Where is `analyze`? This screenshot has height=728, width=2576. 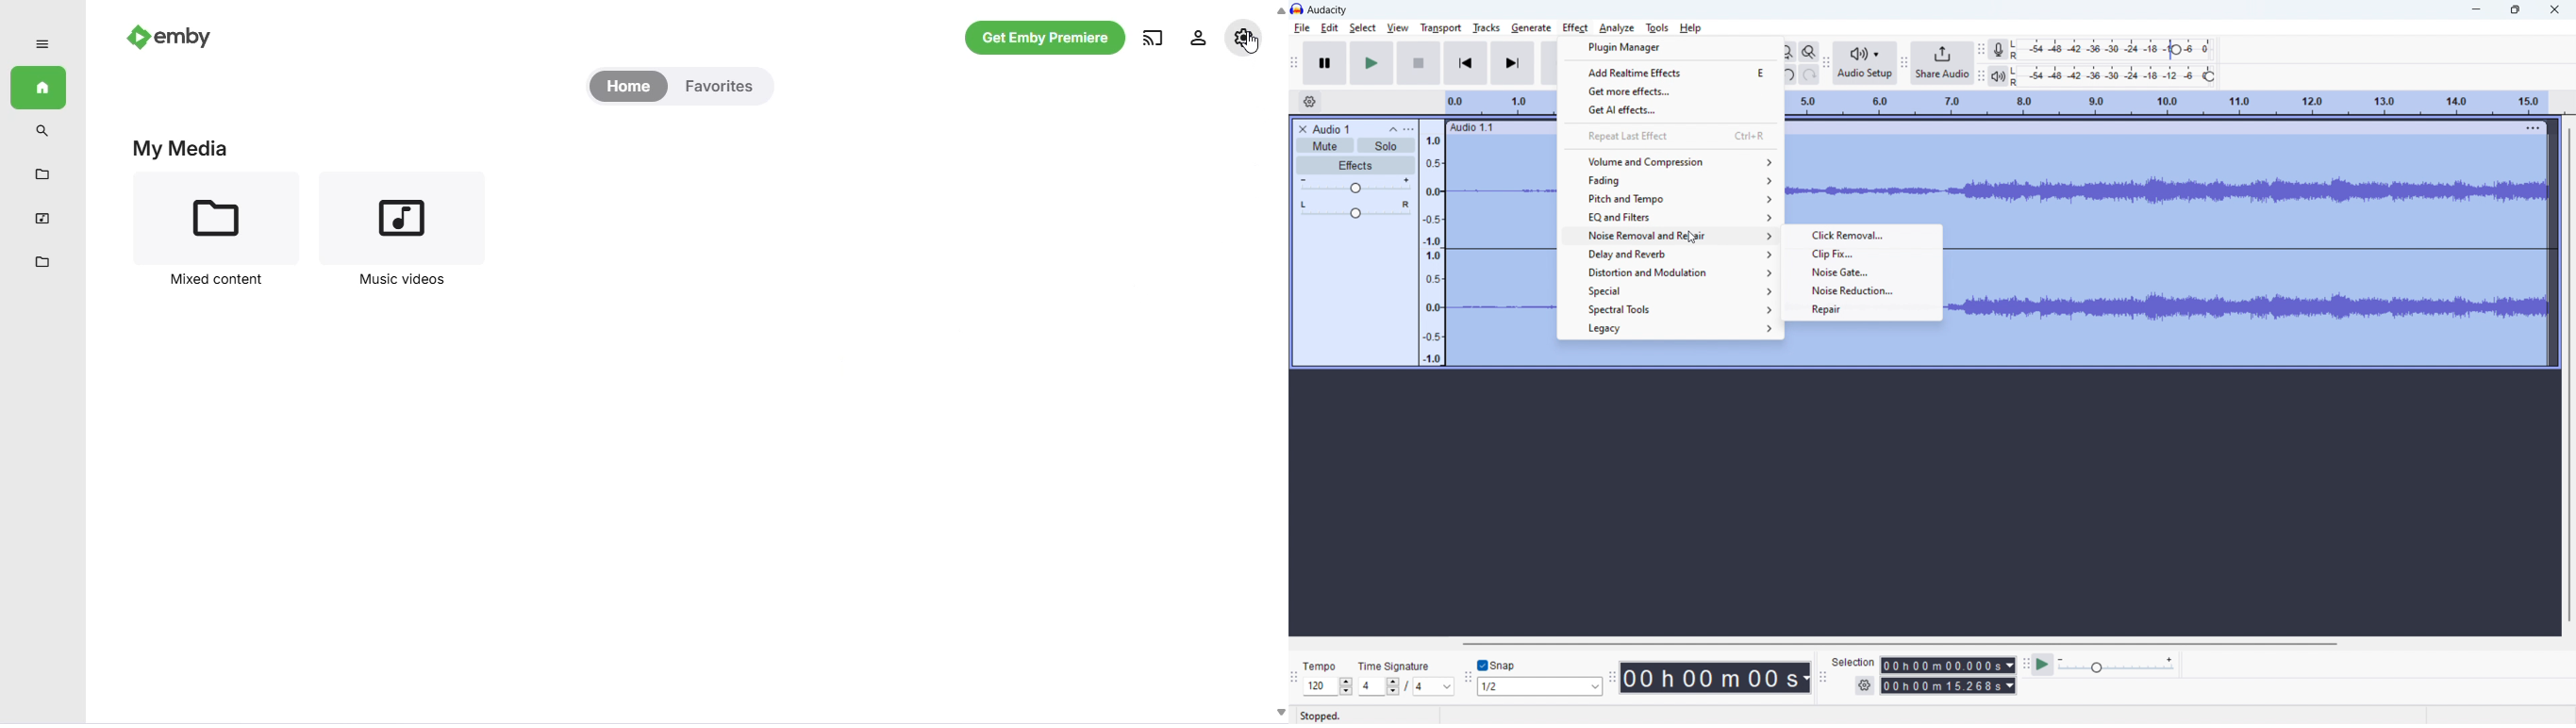
analyze is located at coordinates (1617, 28).